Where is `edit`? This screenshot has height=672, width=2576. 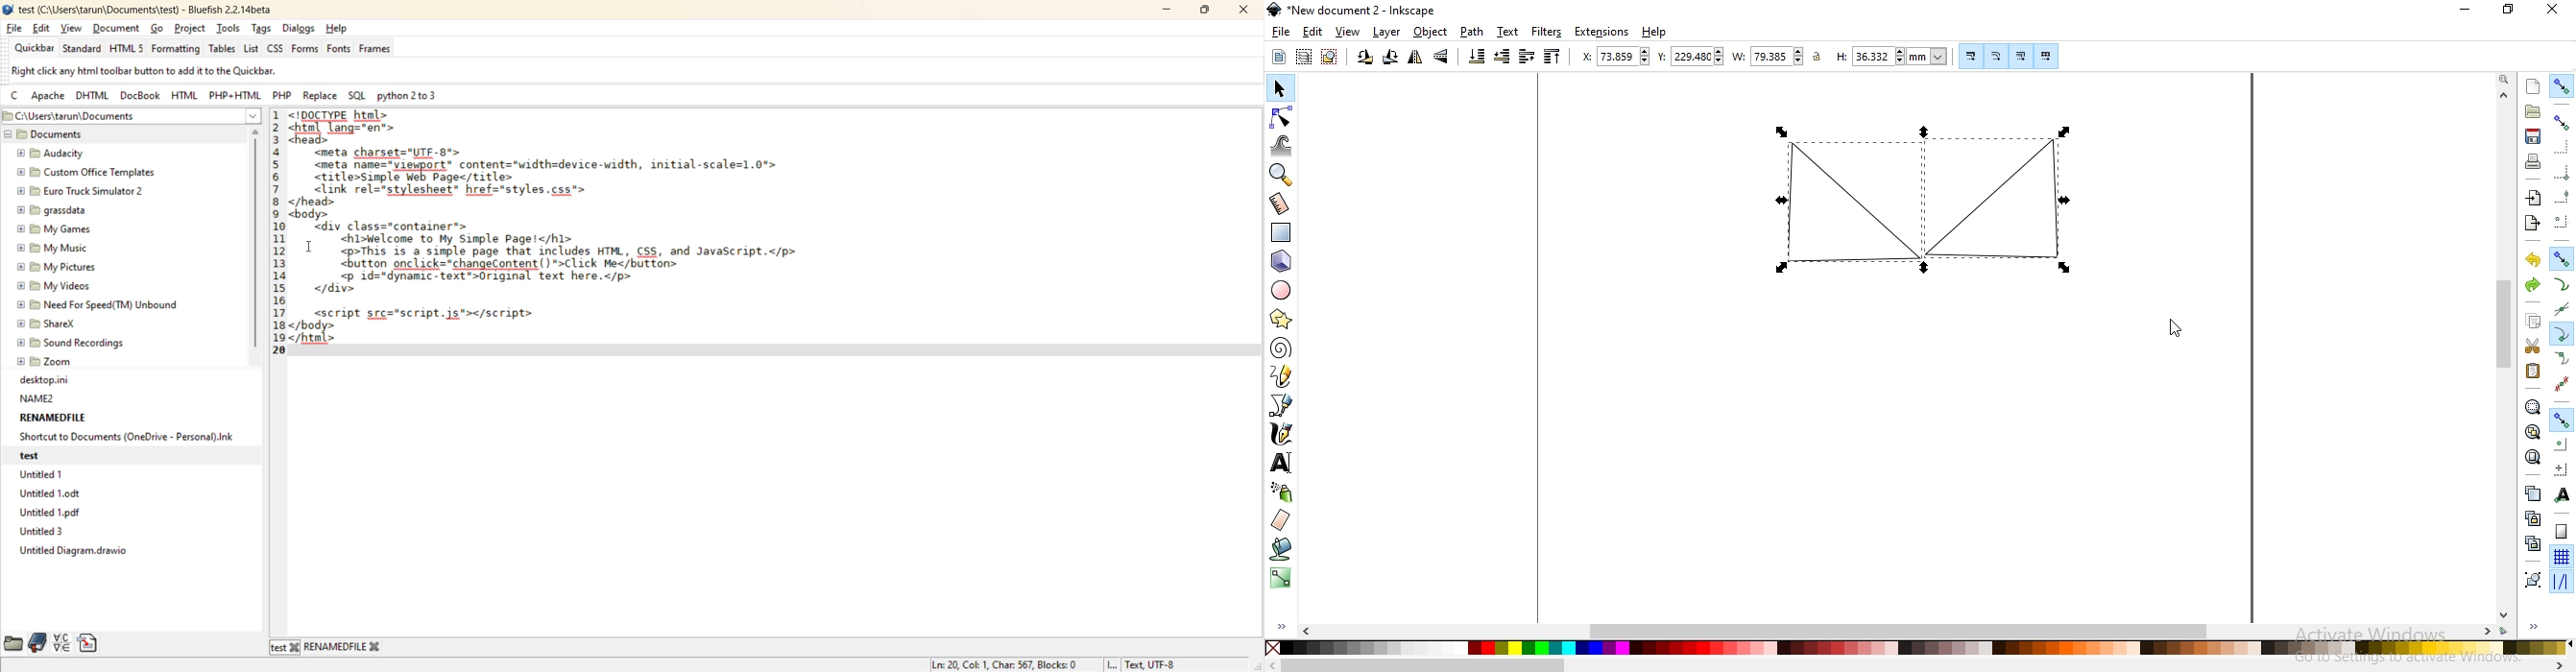 edit is located at coordinates (1311, 32).